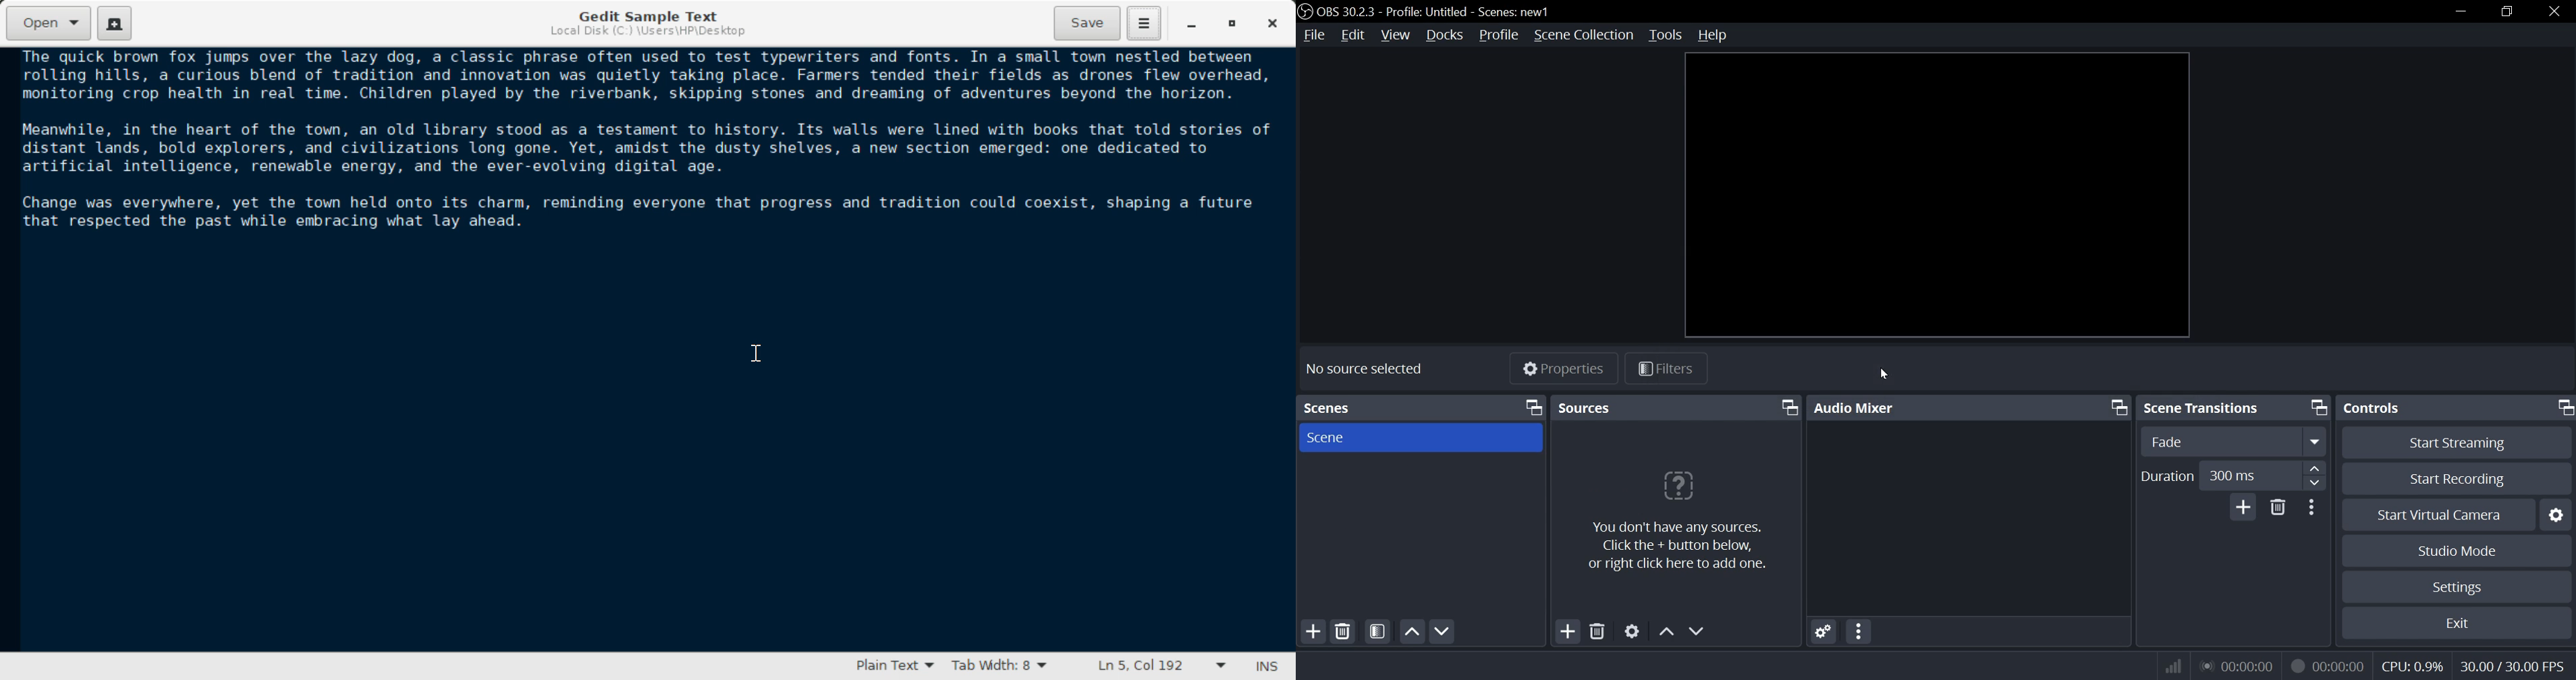 Image resolution: width=2576 pixels, height=700 pixels. I want to click on start virtual camera, so click(2439, 514).